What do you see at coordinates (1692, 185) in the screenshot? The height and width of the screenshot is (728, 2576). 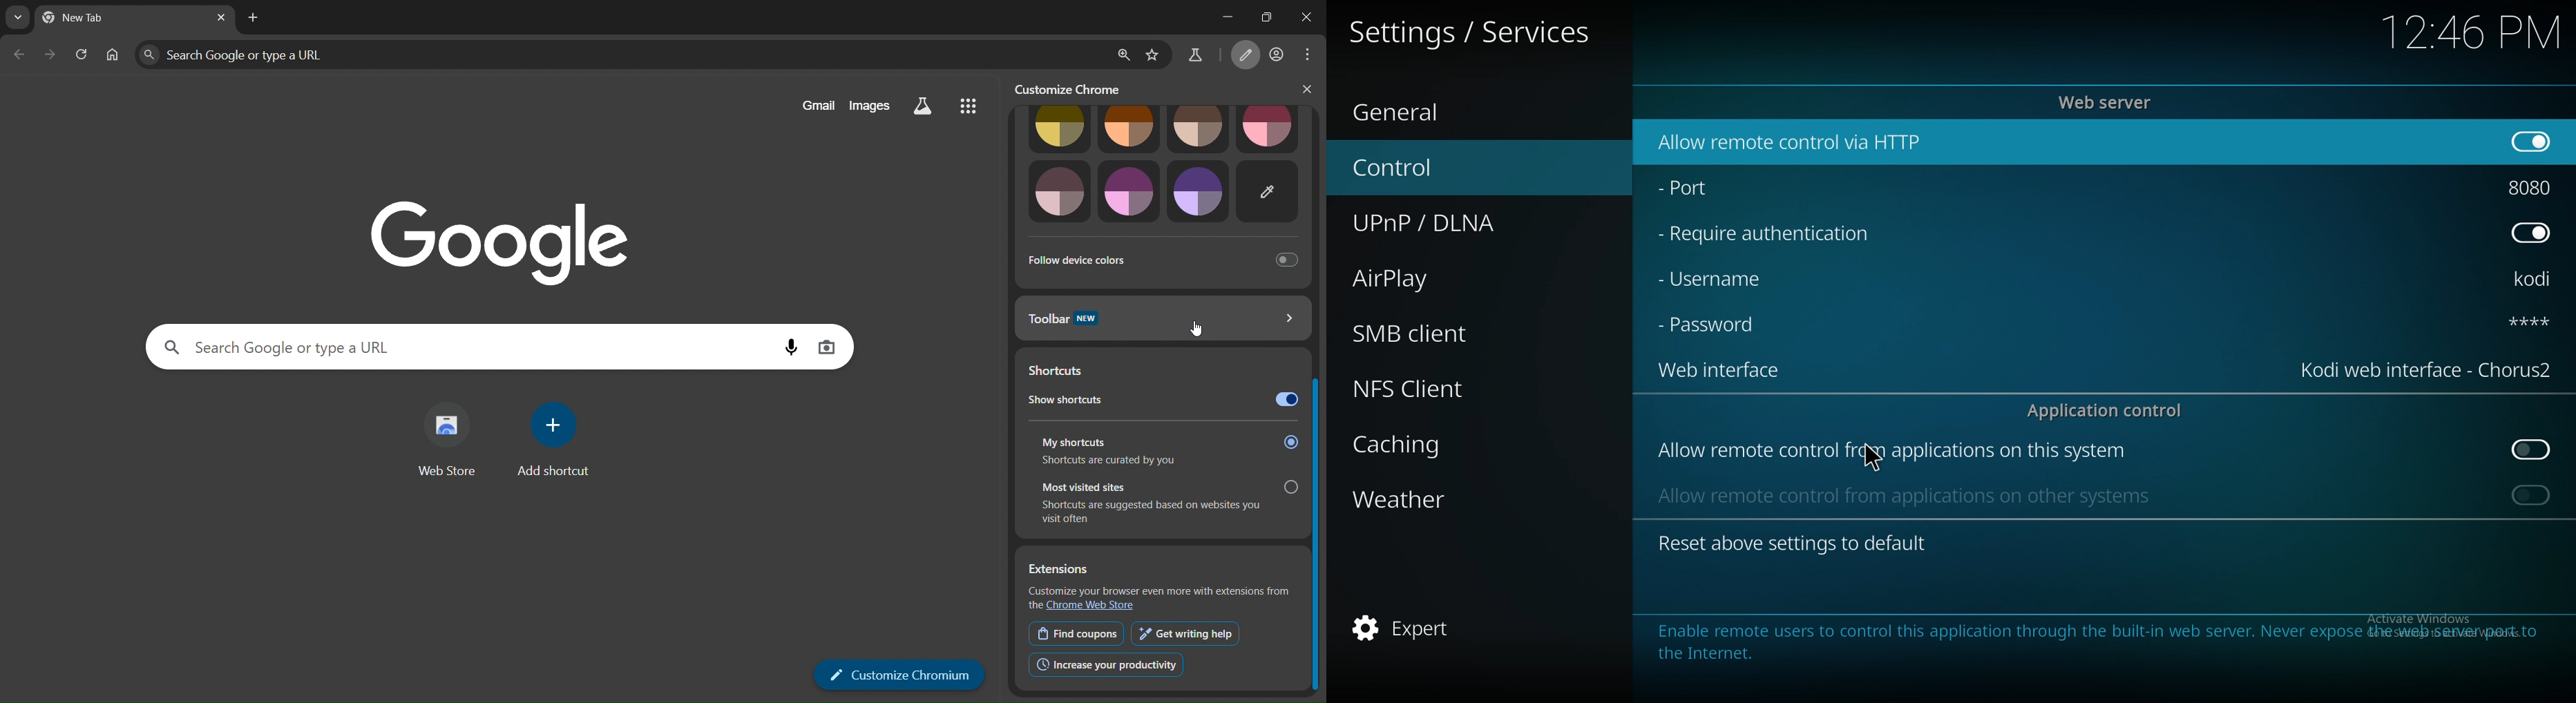 I see `port` at bounding box center [1692, 185].